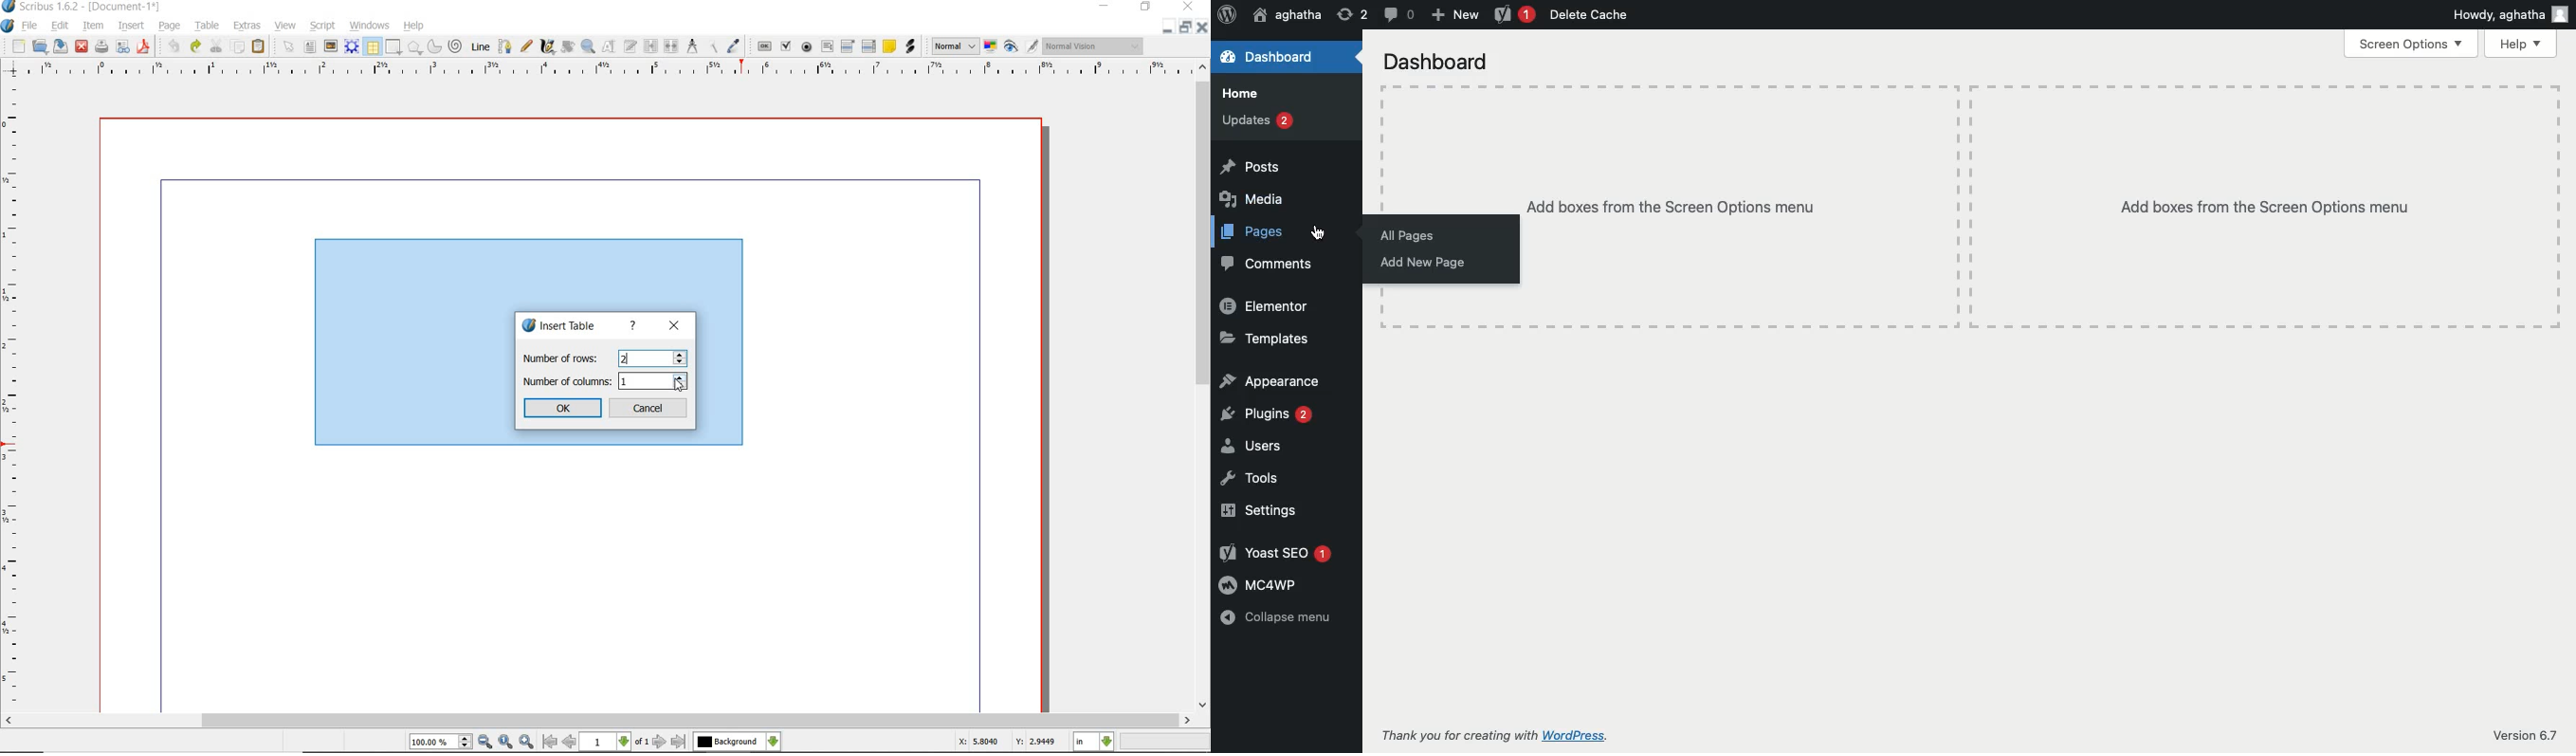  Describe the element at coordinates (712, 47) in the screenshot. I see `copy item properties` at that location.